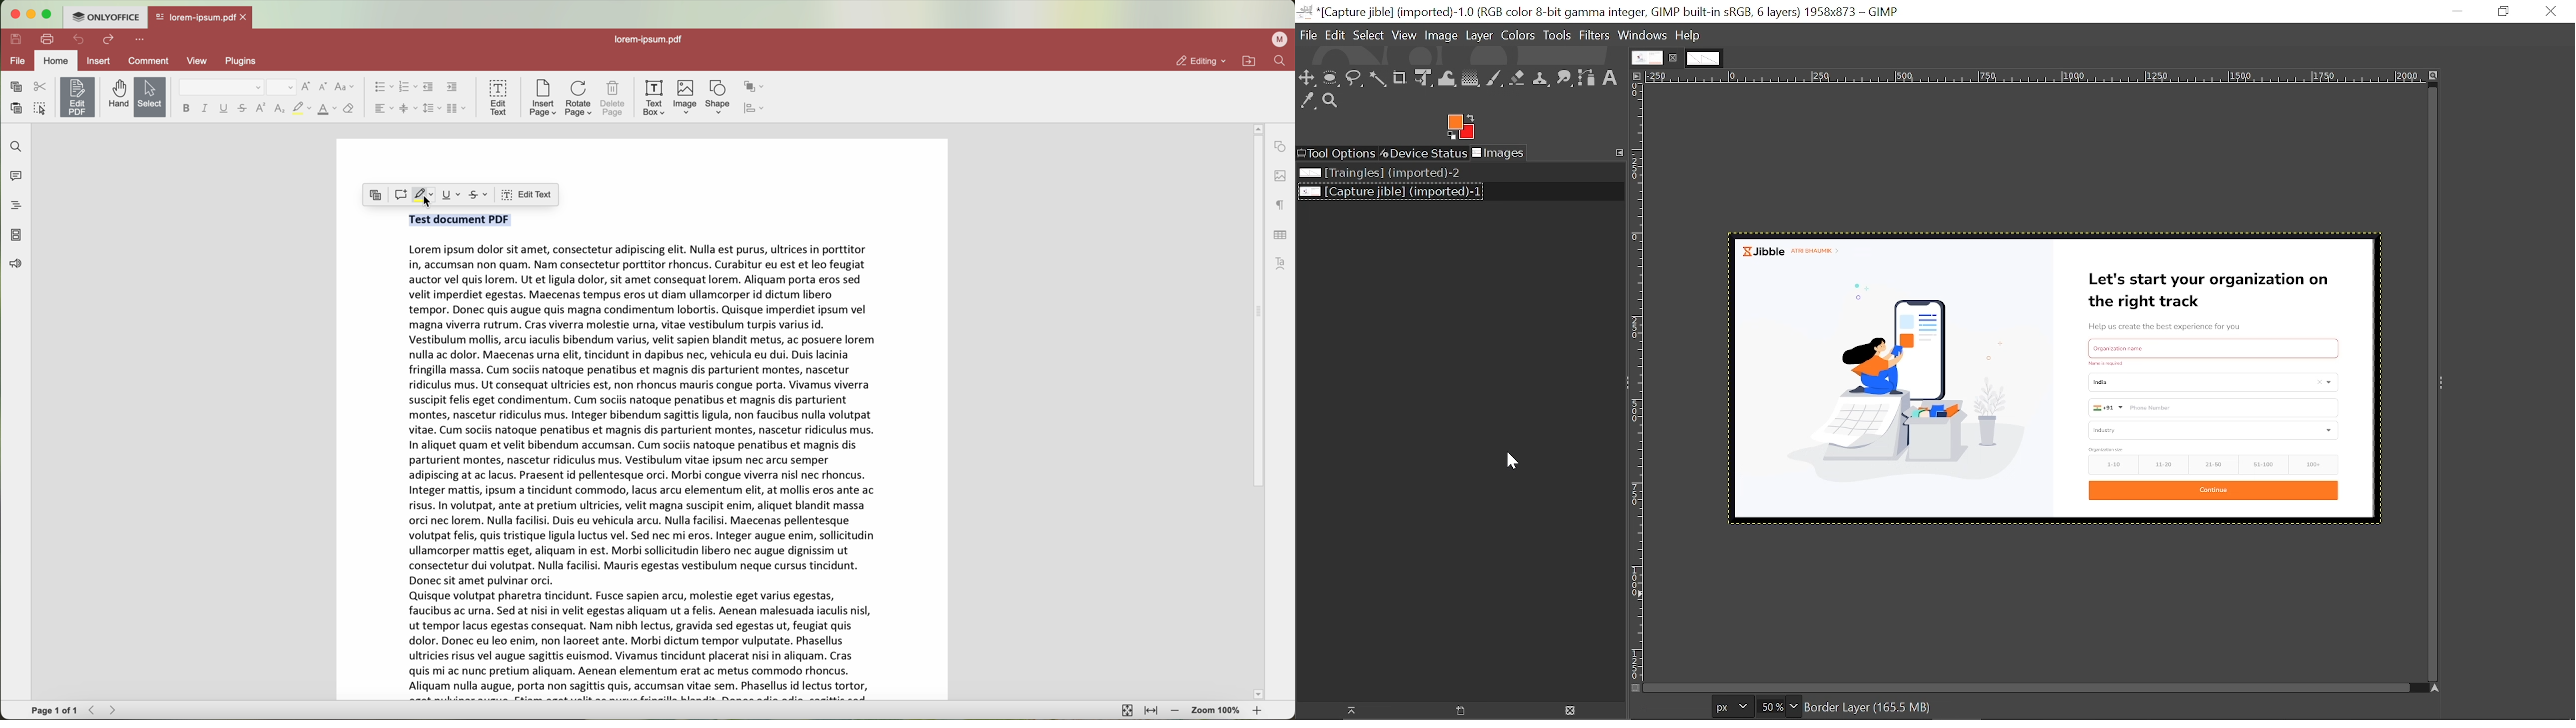 This screenshot has width=2576, height=728. Describe the element at coordinates (2214, 463) in the screenshot. I see `21-50` at that location.